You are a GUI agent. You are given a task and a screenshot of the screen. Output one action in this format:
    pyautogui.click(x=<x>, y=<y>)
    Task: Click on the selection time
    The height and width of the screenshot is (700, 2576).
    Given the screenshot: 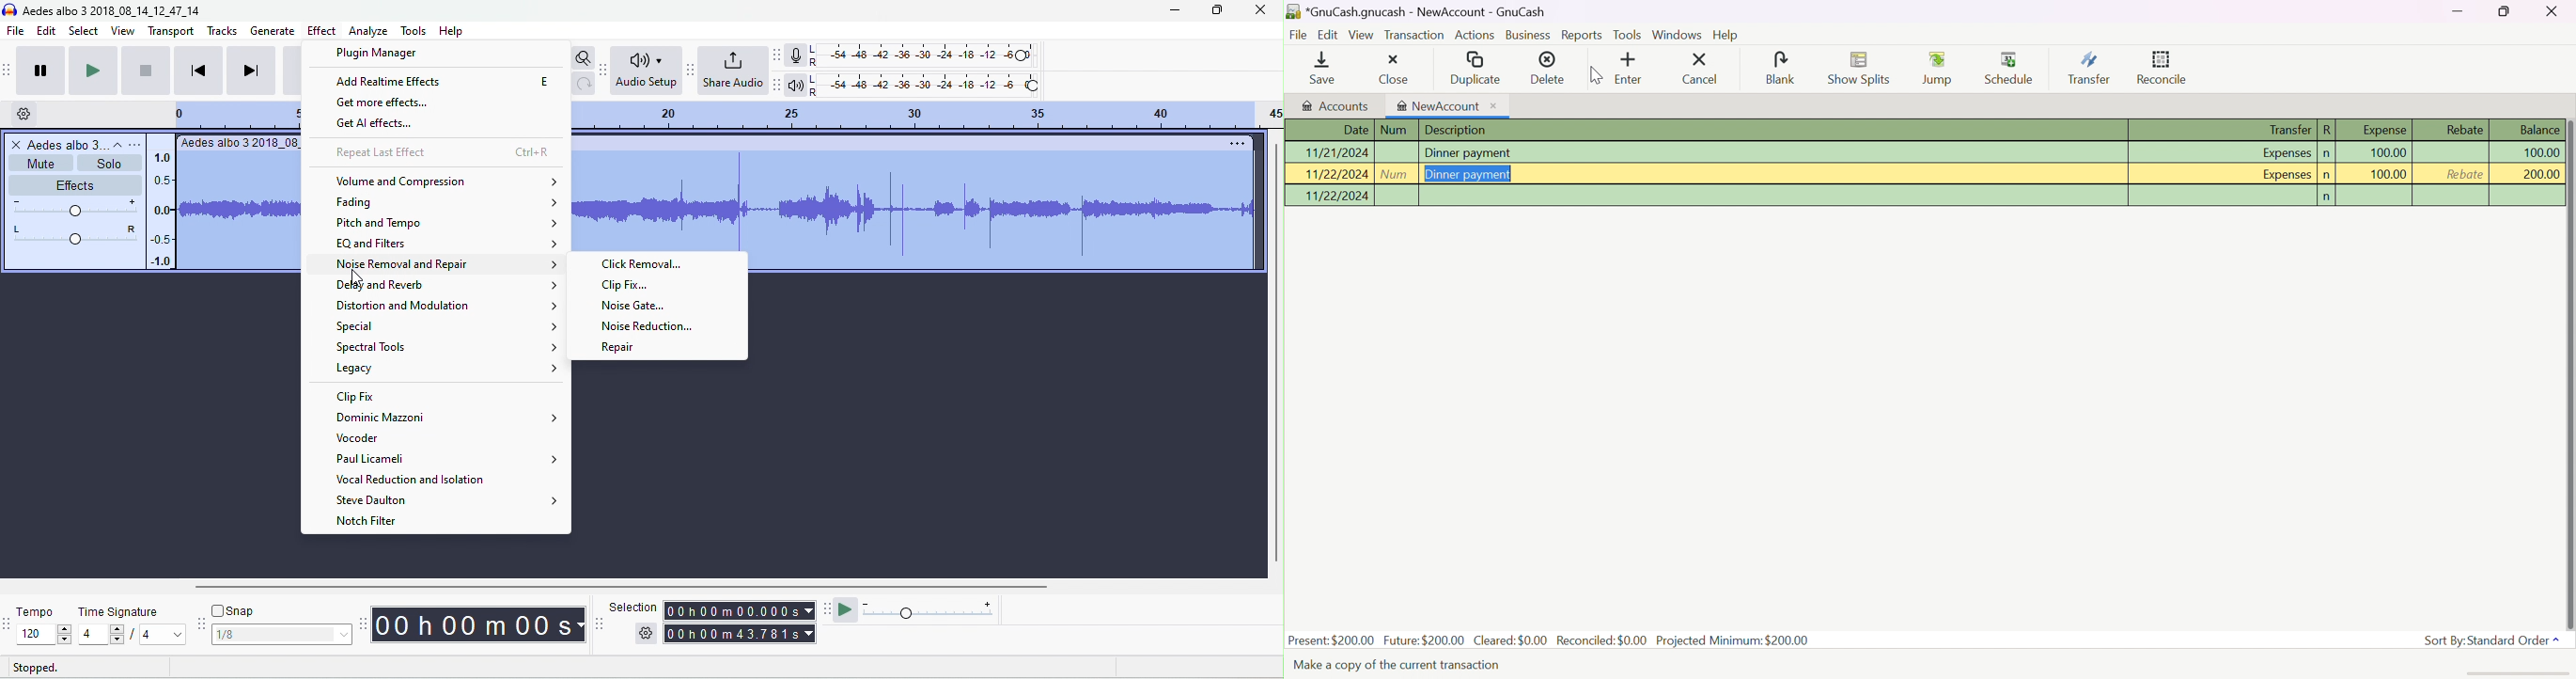 What is the action you would take?
    pyautogui.click(x=741, y=609)
    